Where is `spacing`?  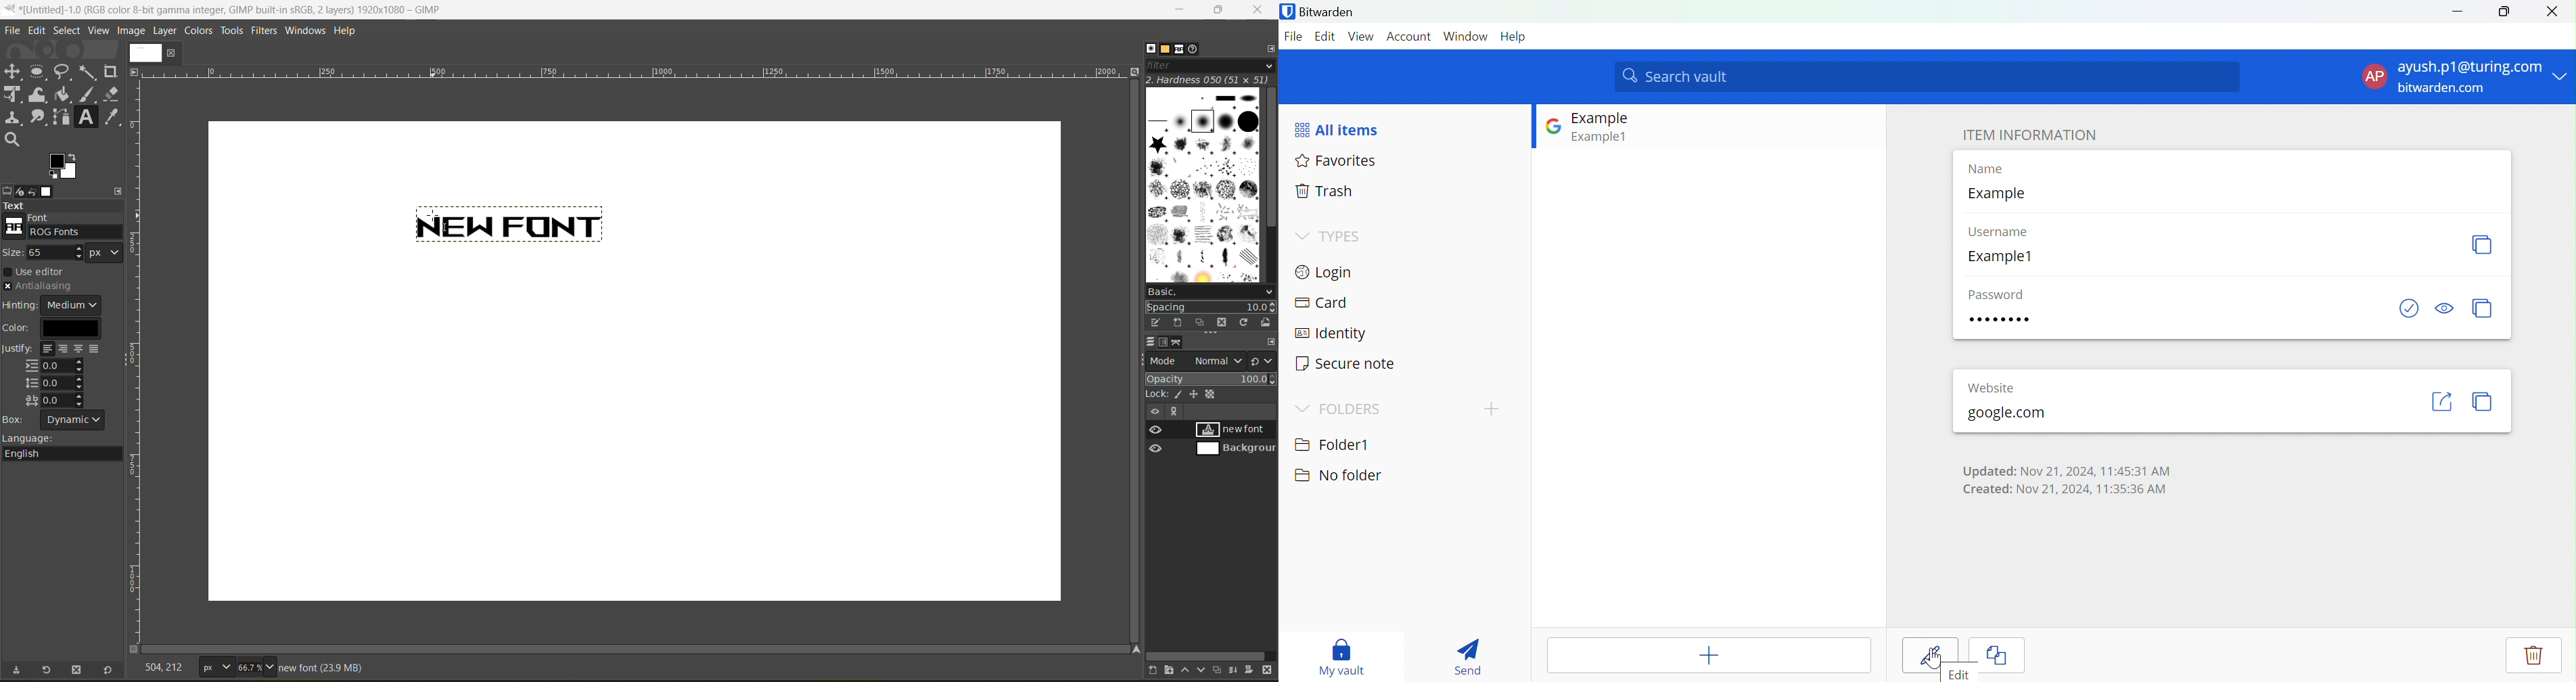
spacing is located at coordinates (1210, 306).